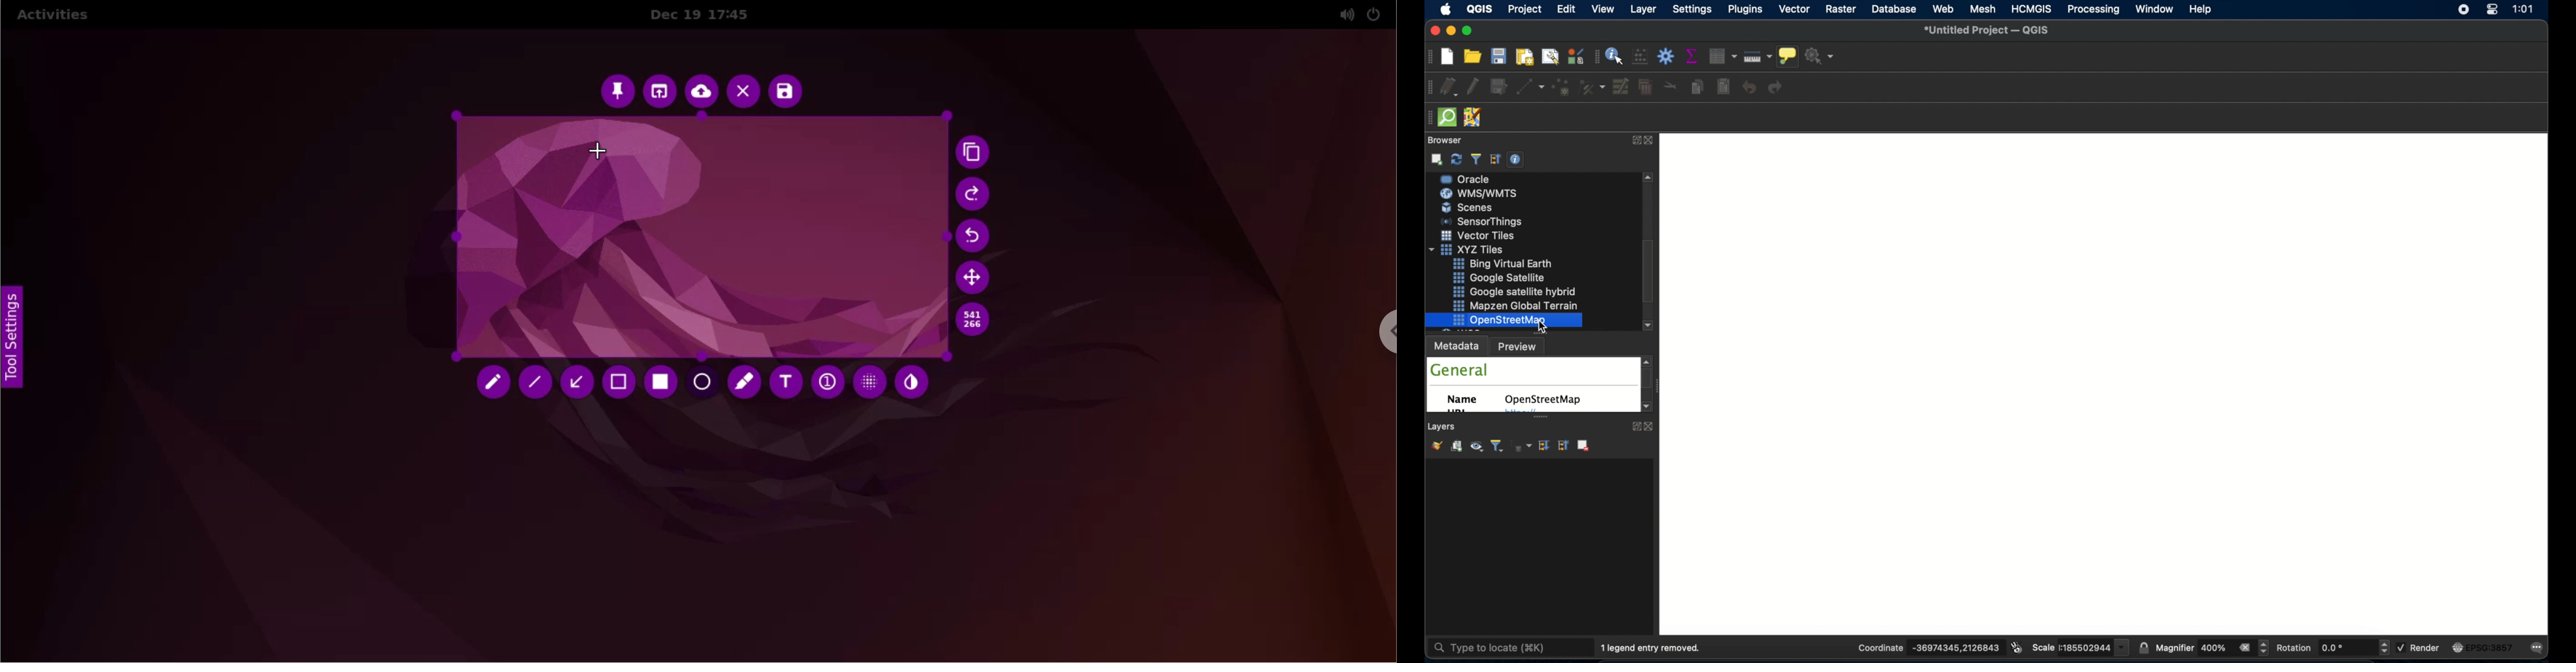 The image size is (2576, 672). Describe the element at coordinates (2109, 382) in the screenshot. I see `blank project` at that location.